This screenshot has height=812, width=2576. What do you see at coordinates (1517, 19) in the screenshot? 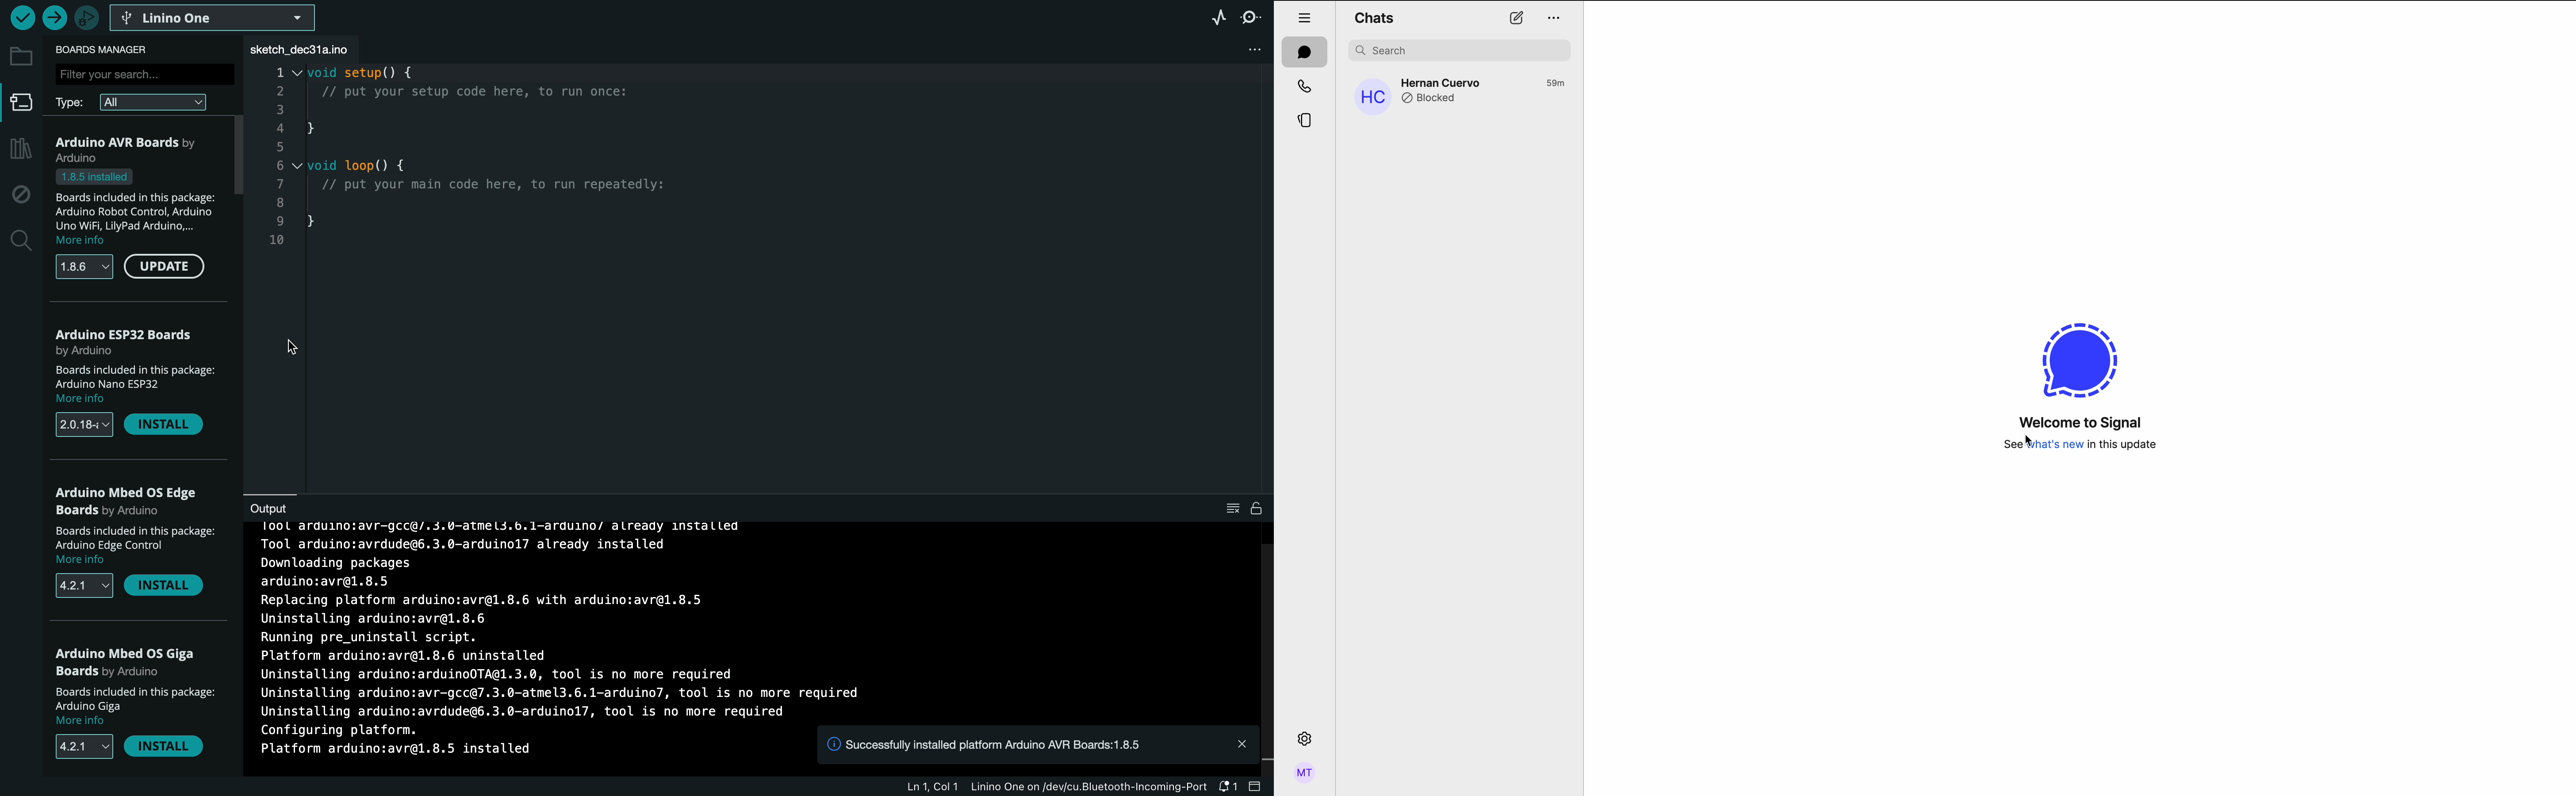
I see `new chat` at bounding box center [1517, 19].